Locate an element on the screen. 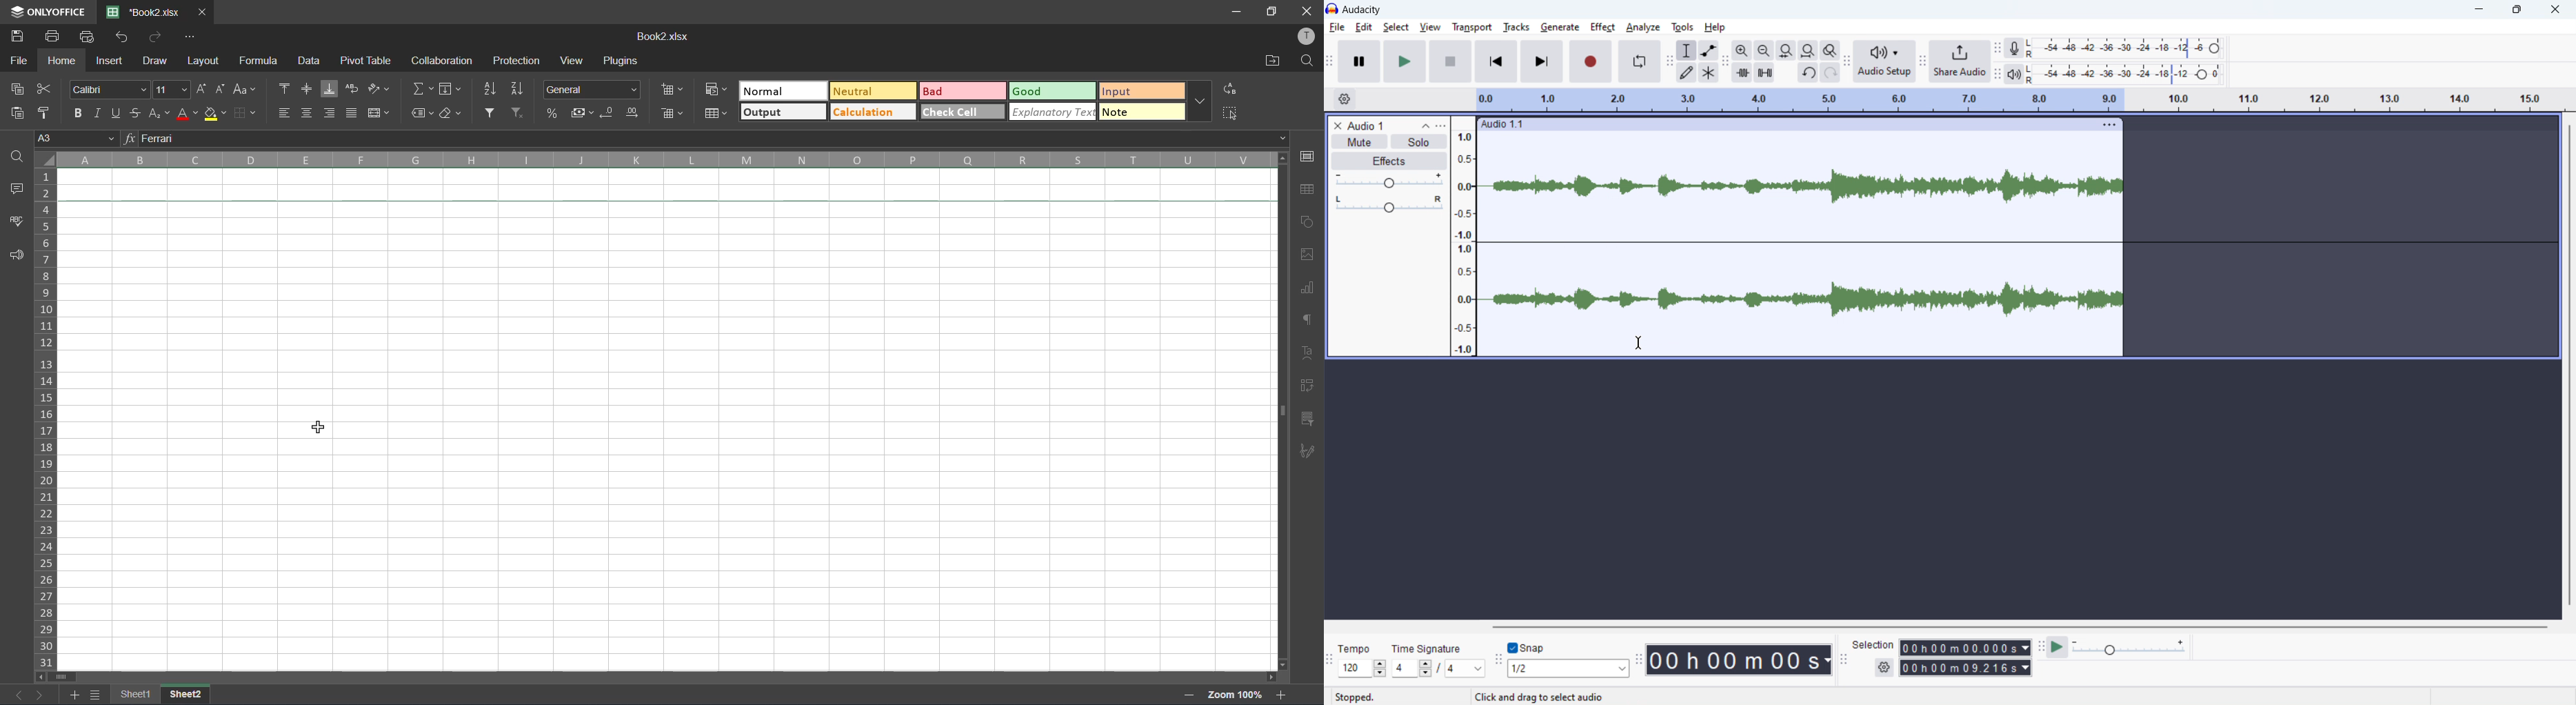  wrap text is located at coordinates (354, 90).